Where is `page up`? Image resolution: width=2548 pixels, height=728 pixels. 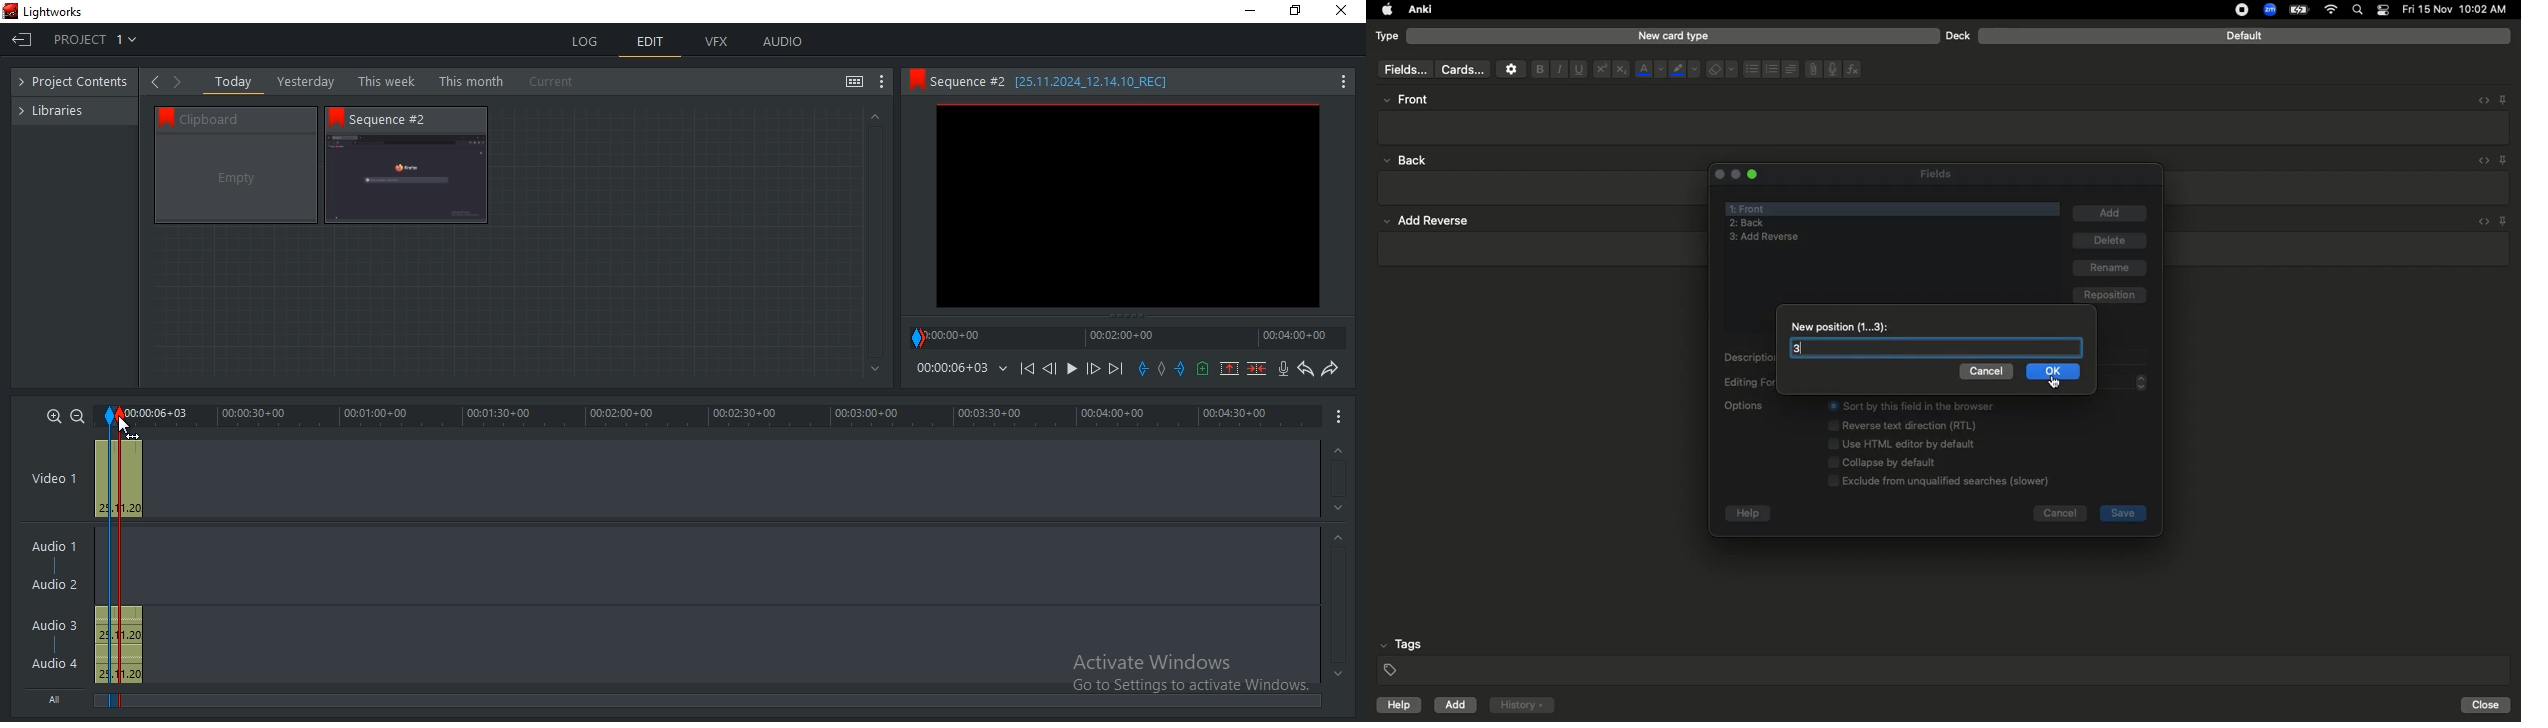
page up is located at coordinates (2142, 389).